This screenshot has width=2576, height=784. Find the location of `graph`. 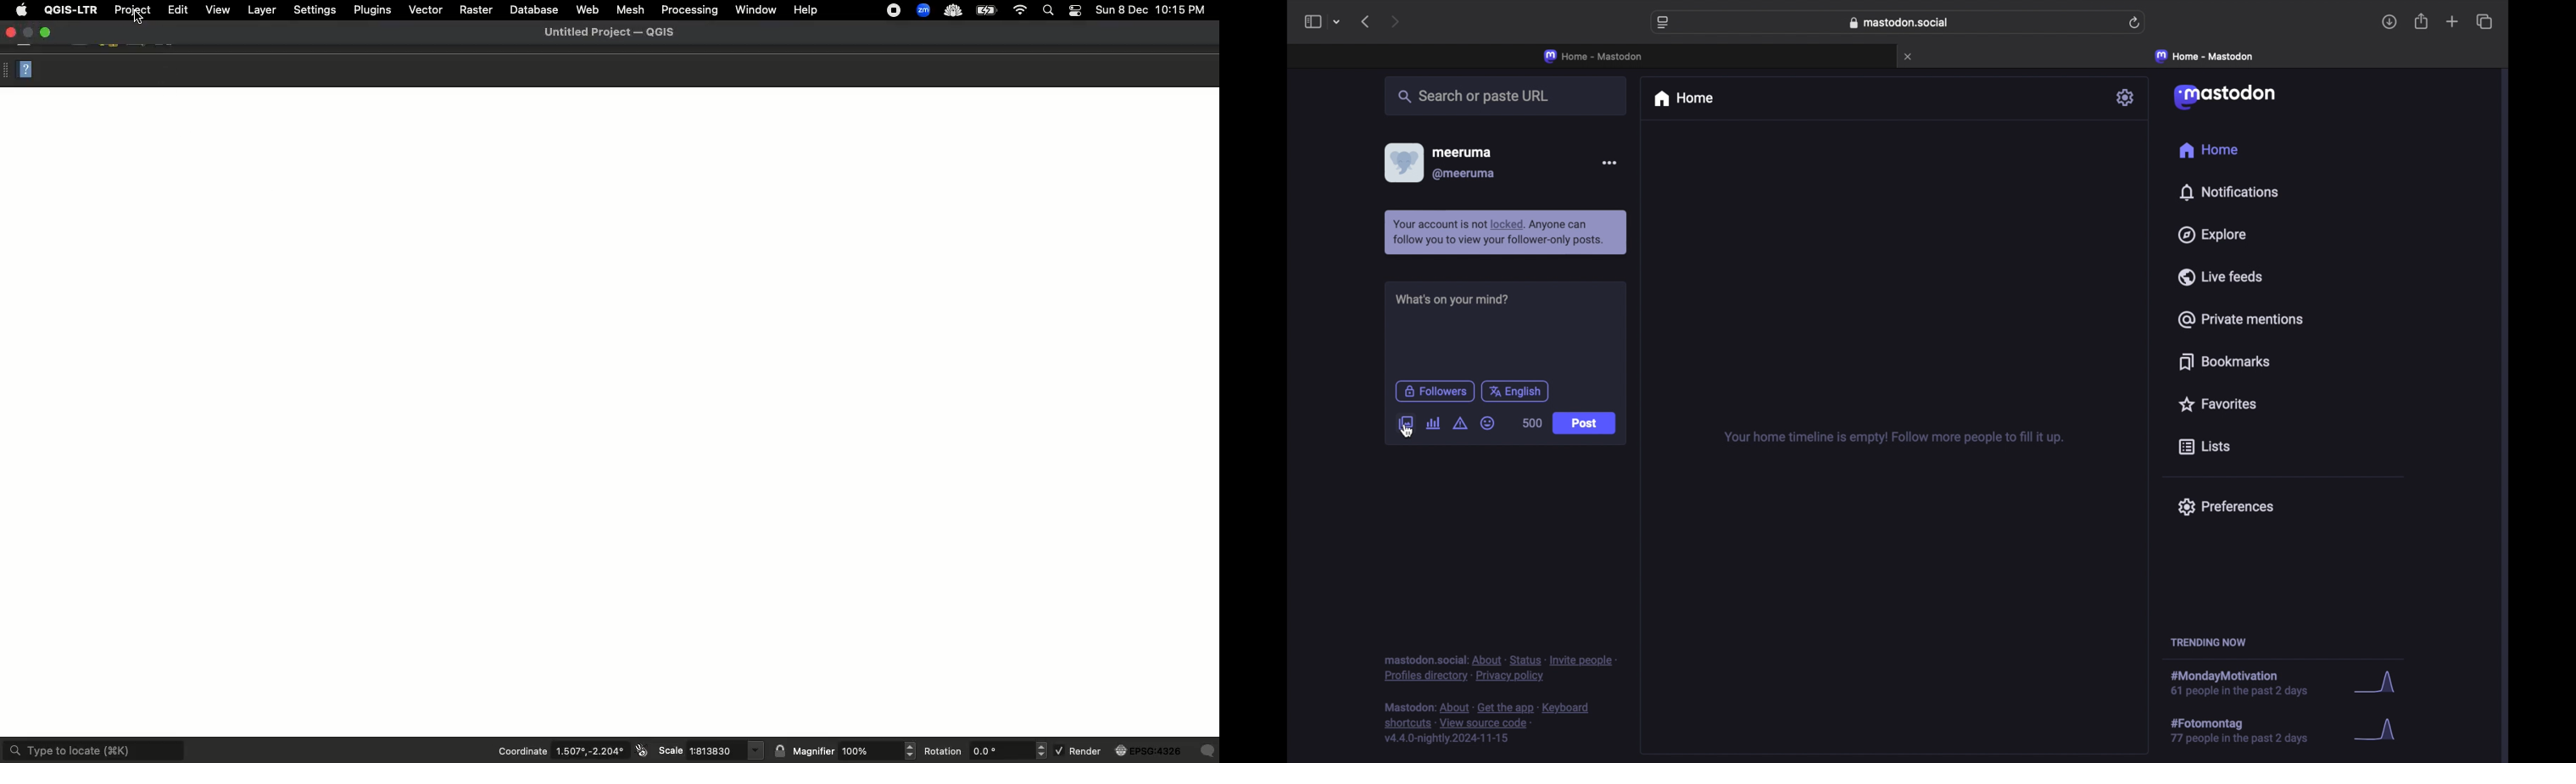

graph is located at coordinates (2375, 678).